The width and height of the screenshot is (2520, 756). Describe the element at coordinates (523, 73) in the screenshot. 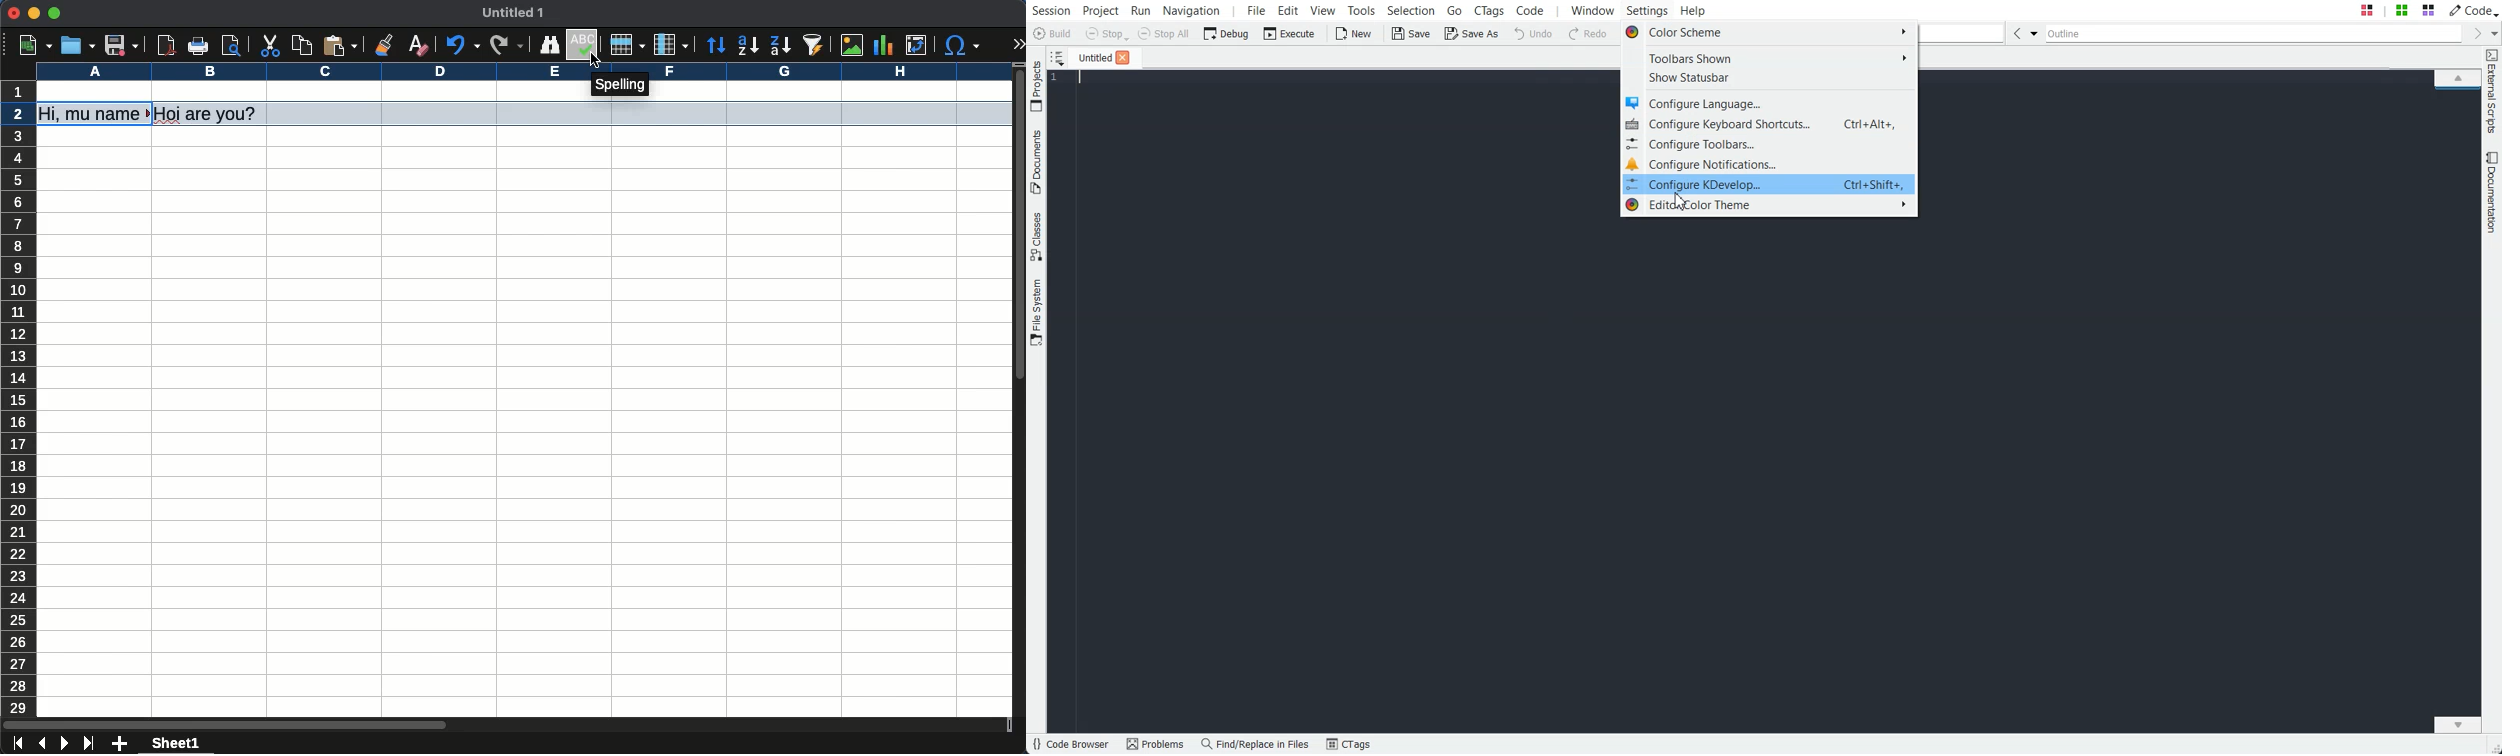

I see `column` at that location.